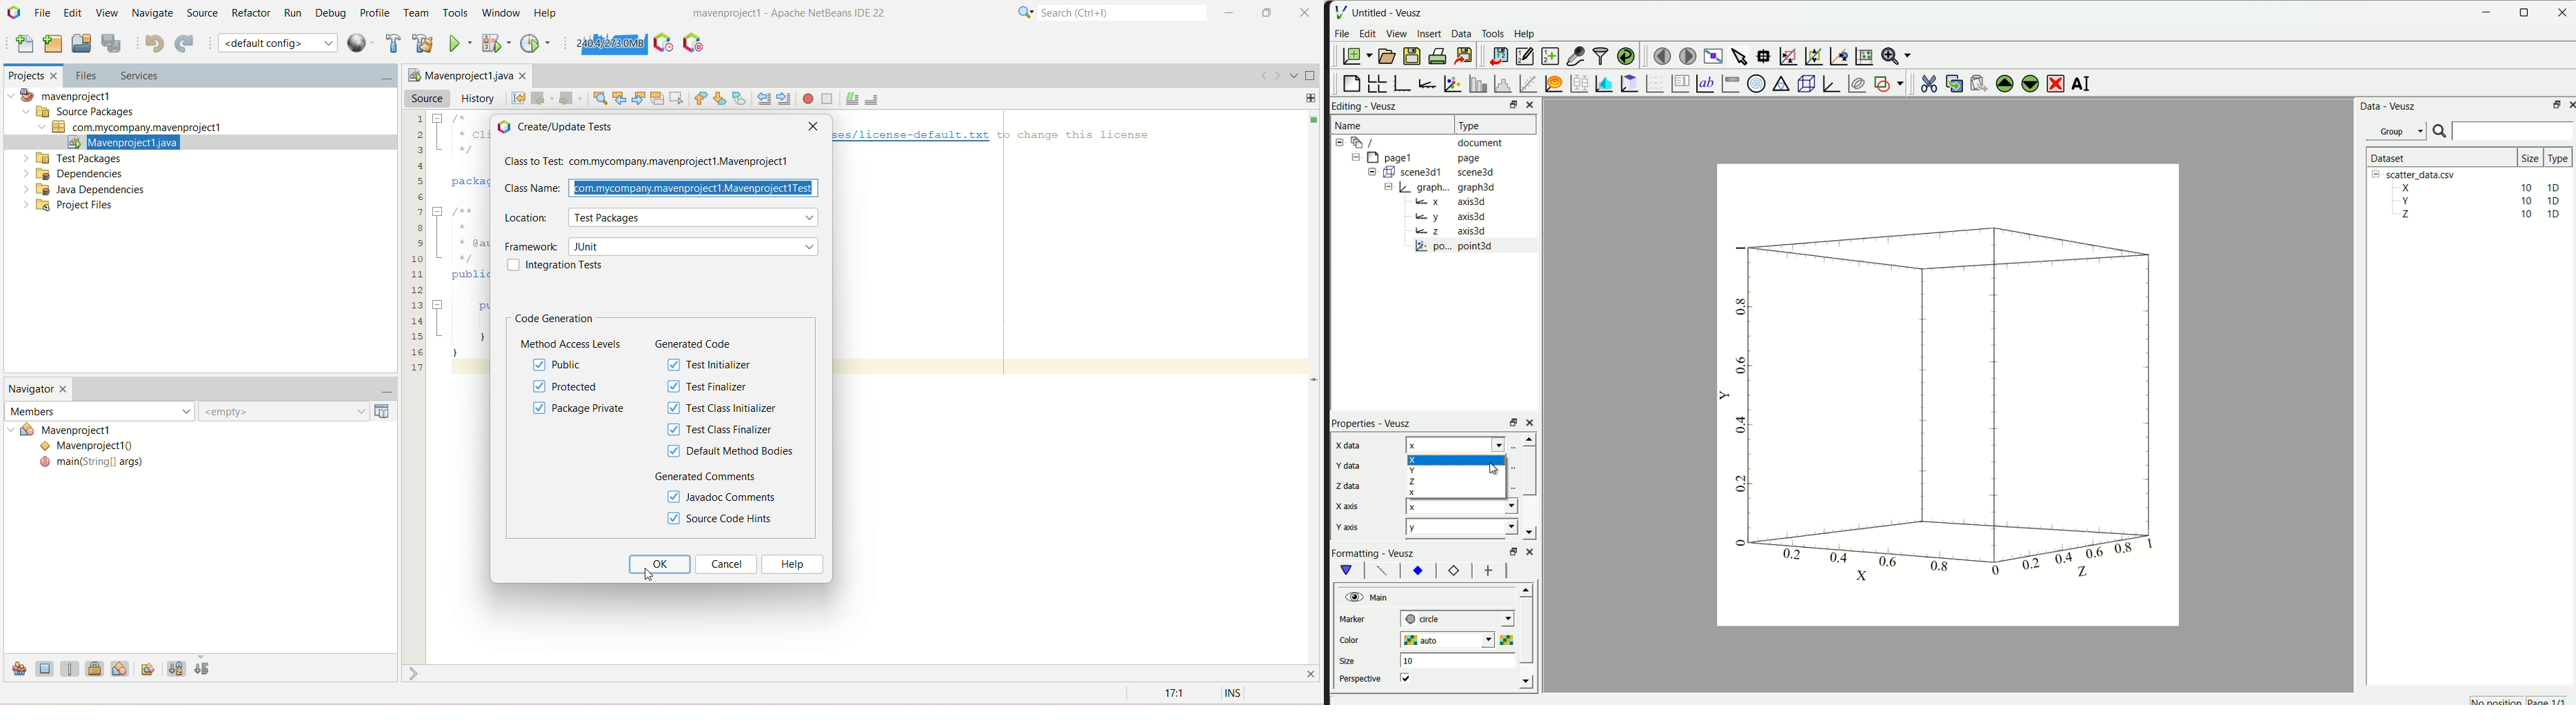 Image resolution: width=2576 pixels, height=728 pixels. I want to click on shift line right, so click(785, 99).